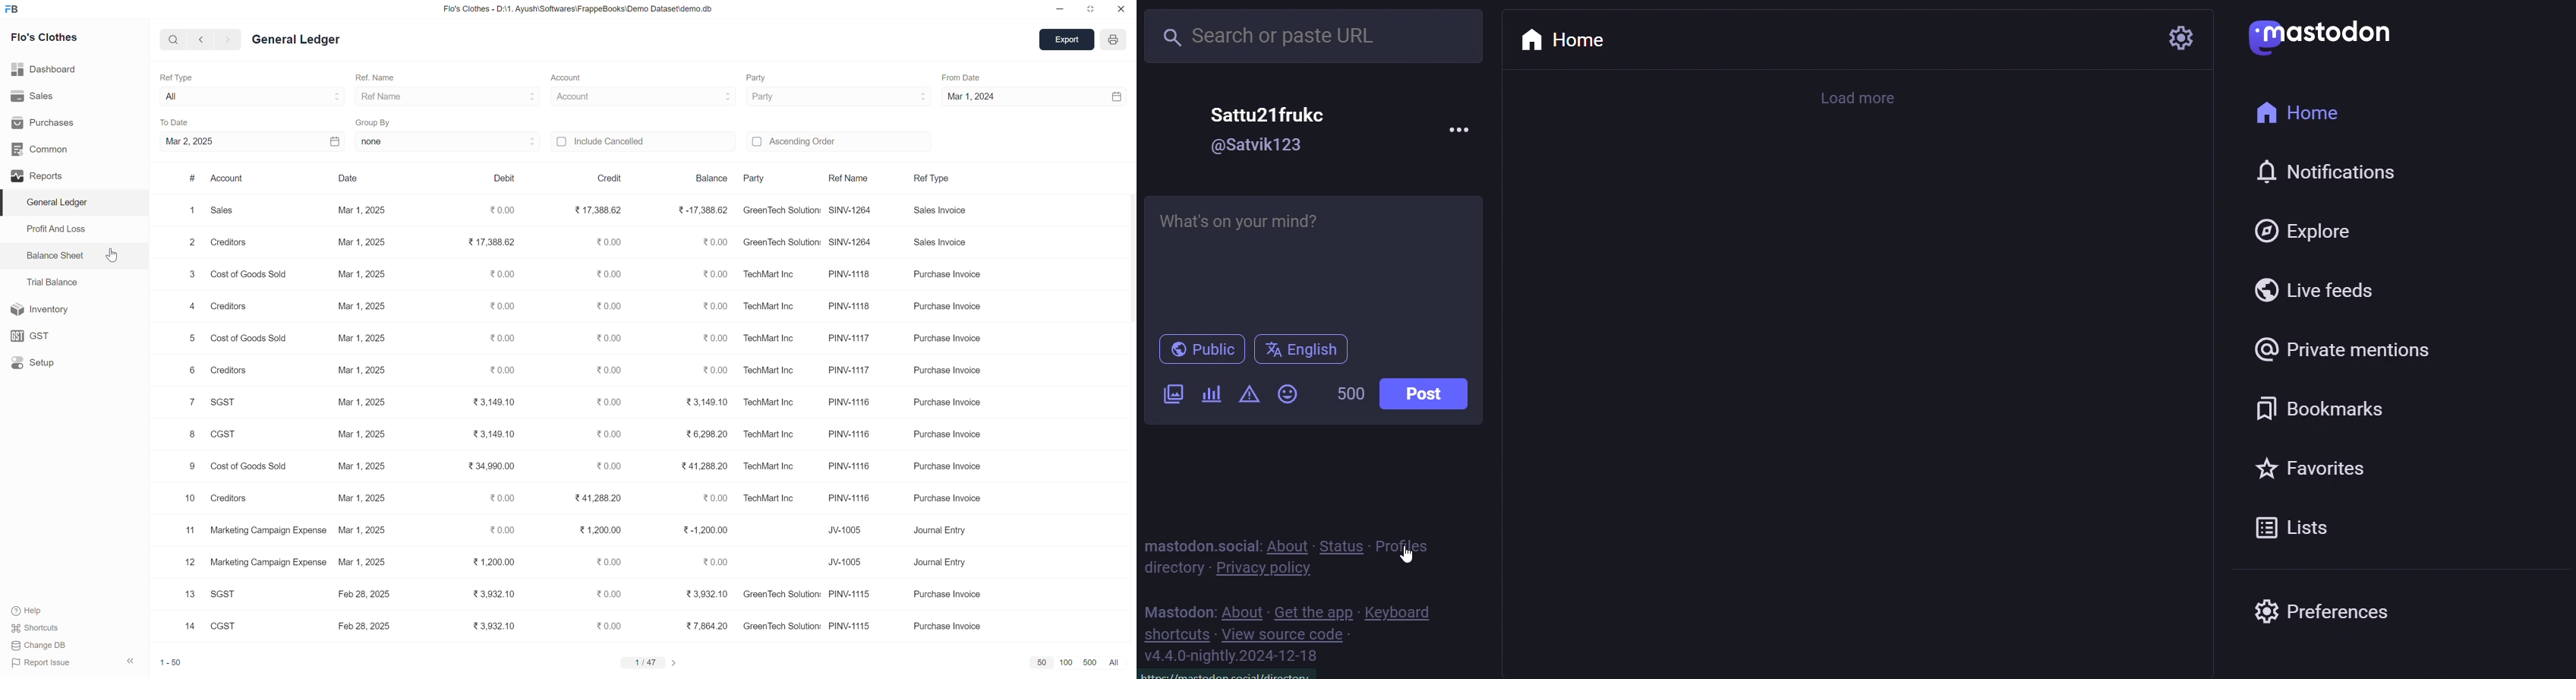  Describe the element at coordinates (62, 203) in the screenshot. I see `General Ledger` at that location.